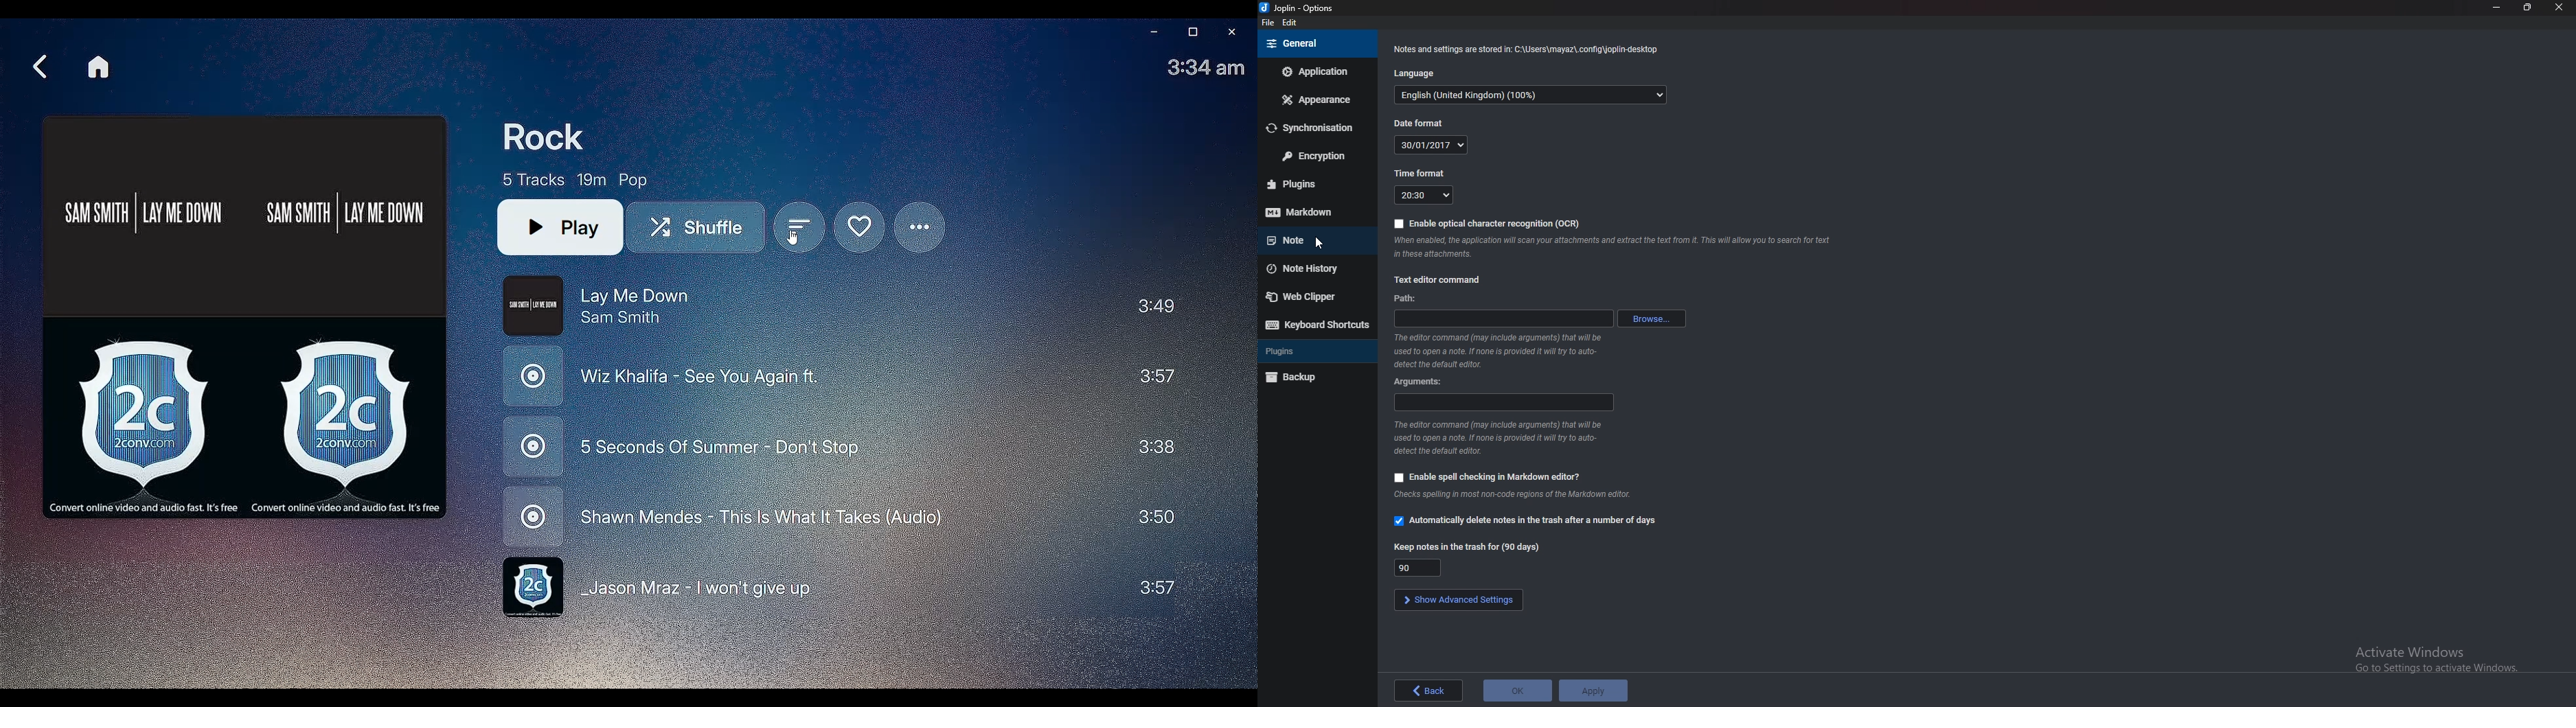  I want to click on keep notes in the trash for, so click(1419, 568).